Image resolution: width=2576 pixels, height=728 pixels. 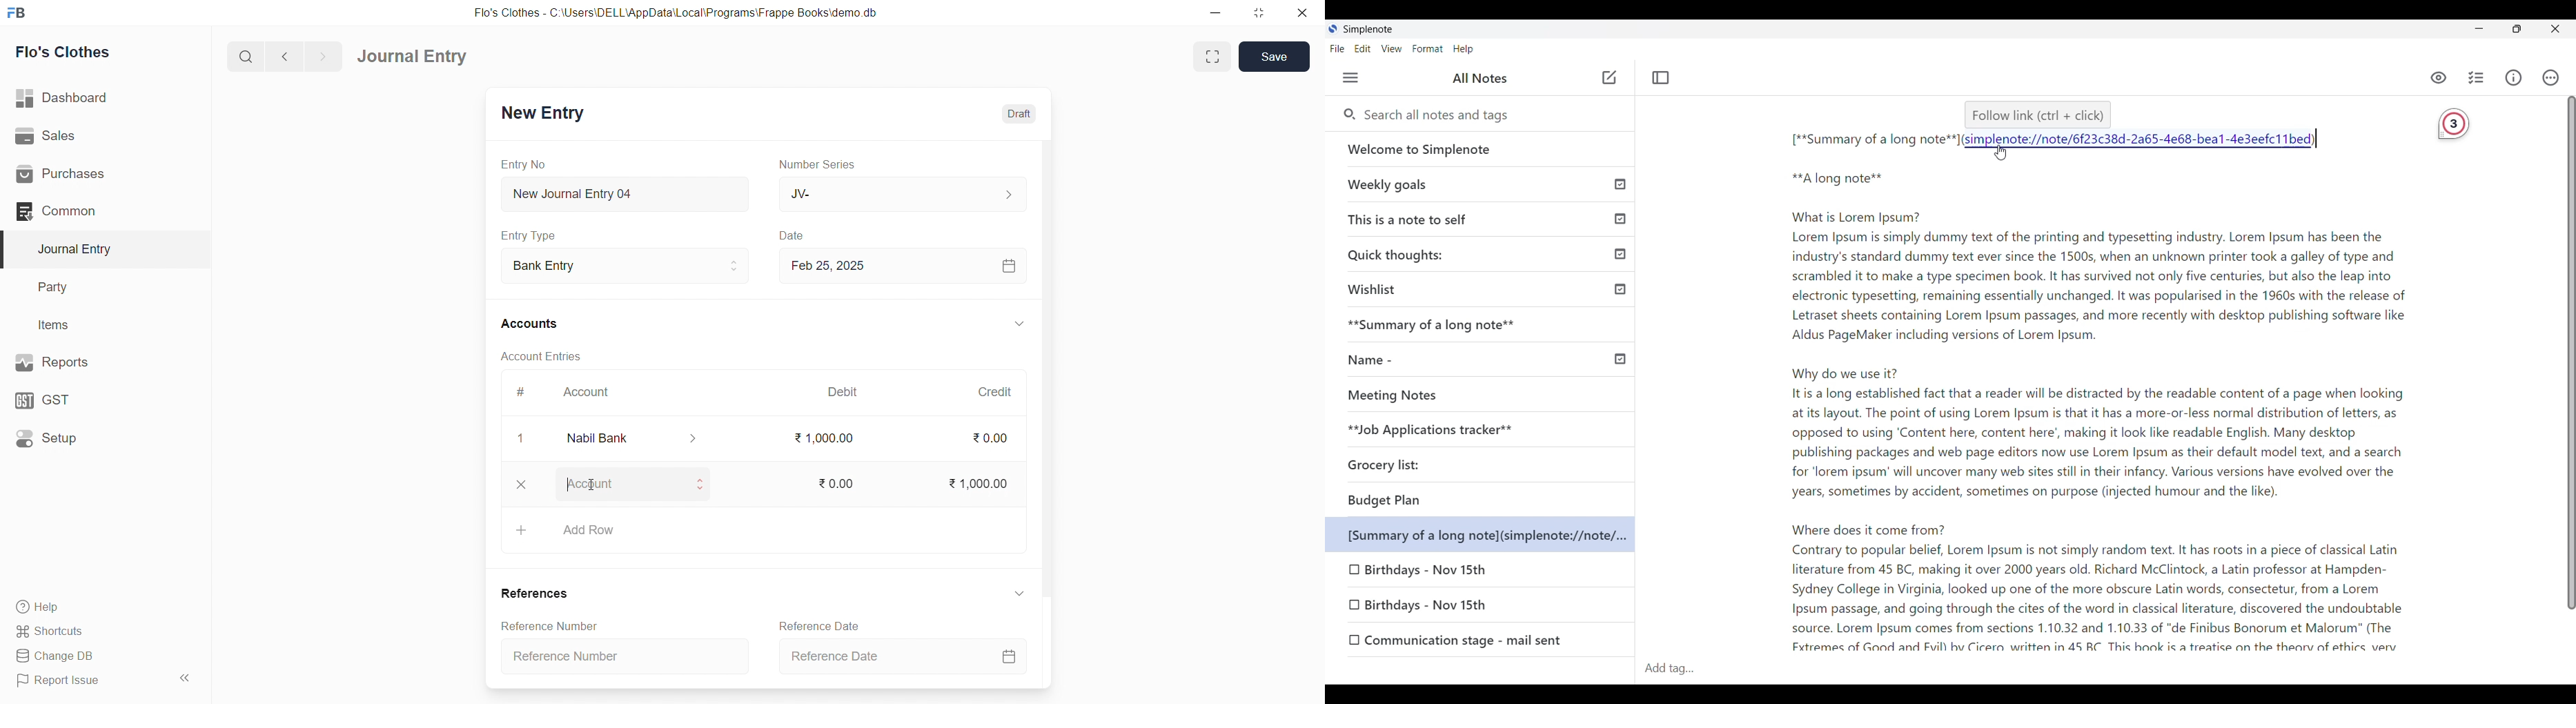 I want to click on 1, so click(x=514, y=438).